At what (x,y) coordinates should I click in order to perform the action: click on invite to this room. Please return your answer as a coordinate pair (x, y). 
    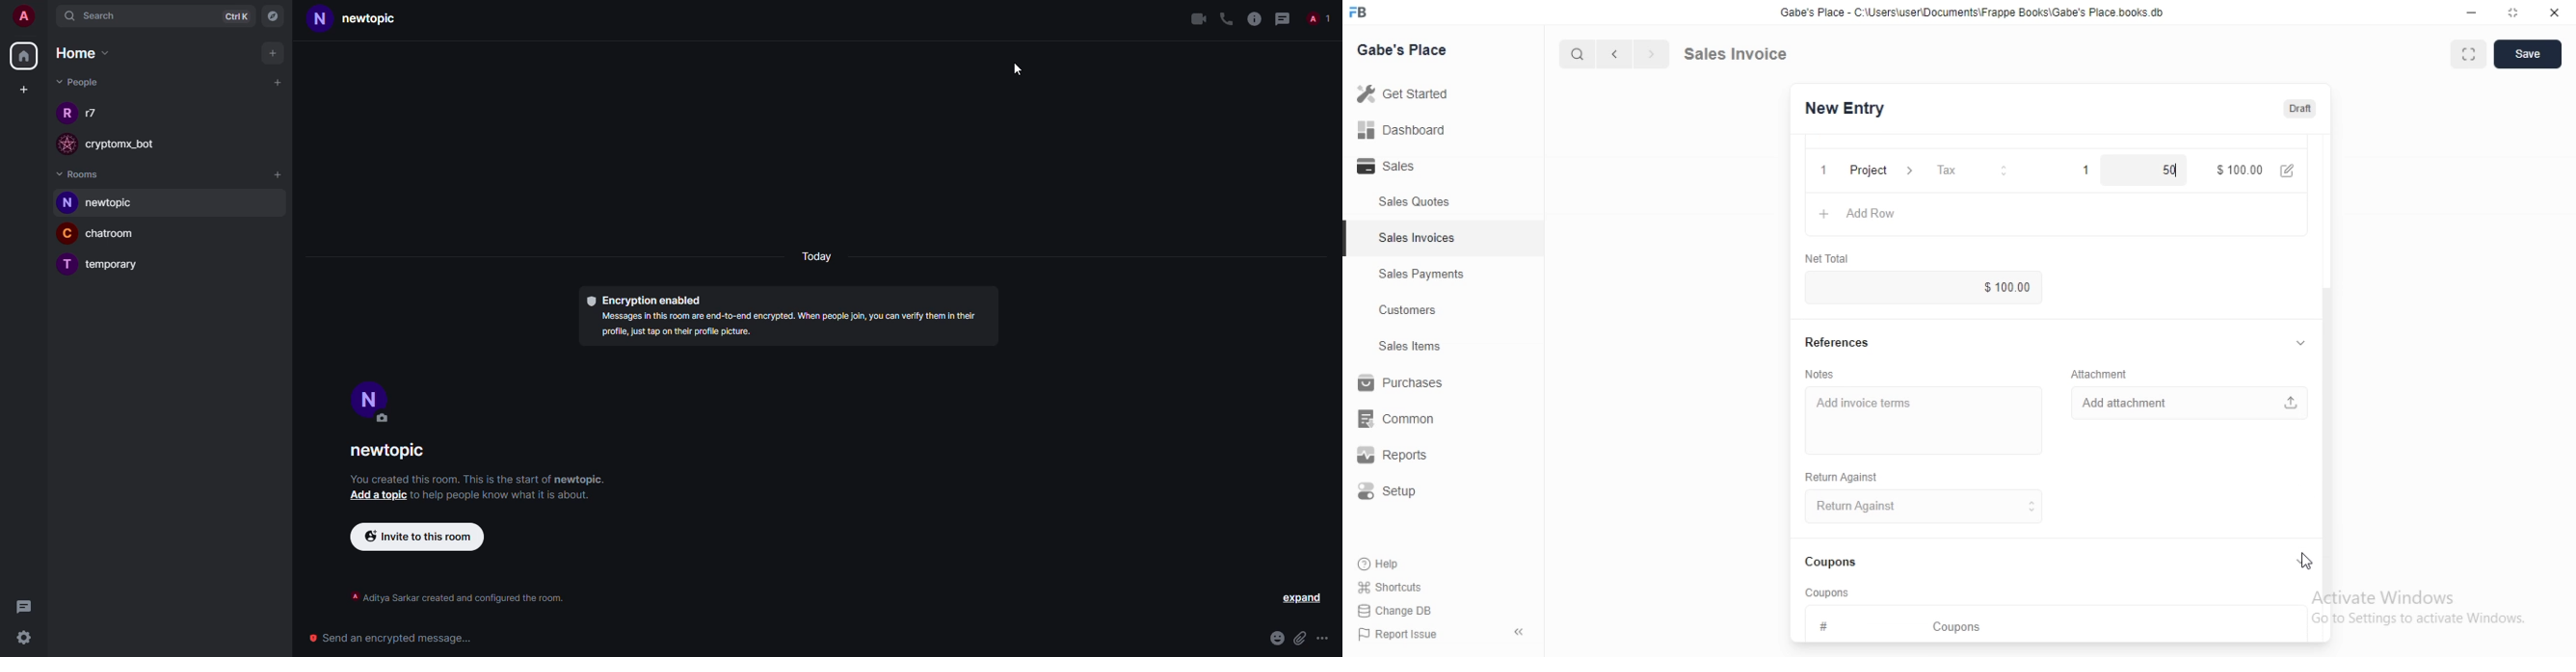
    Looking at the image, I should click on (415, 536).